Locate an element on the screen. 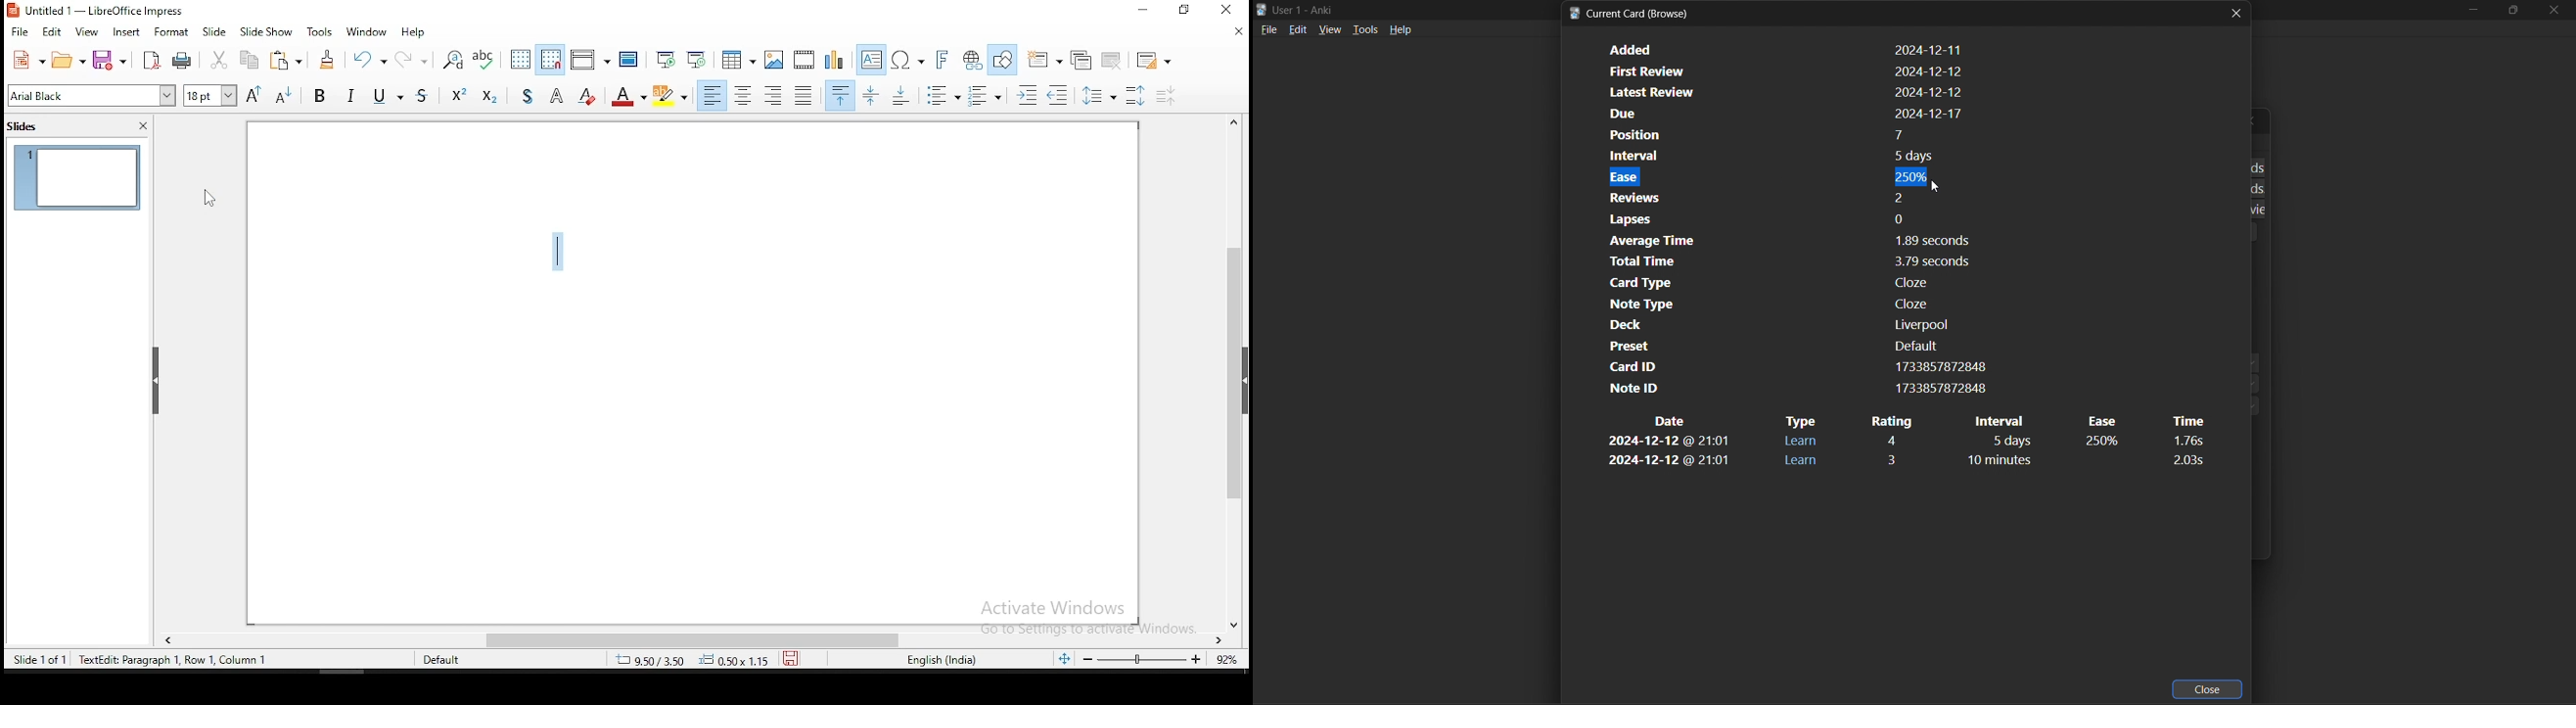  slide show is located at coordinates (215, 31).